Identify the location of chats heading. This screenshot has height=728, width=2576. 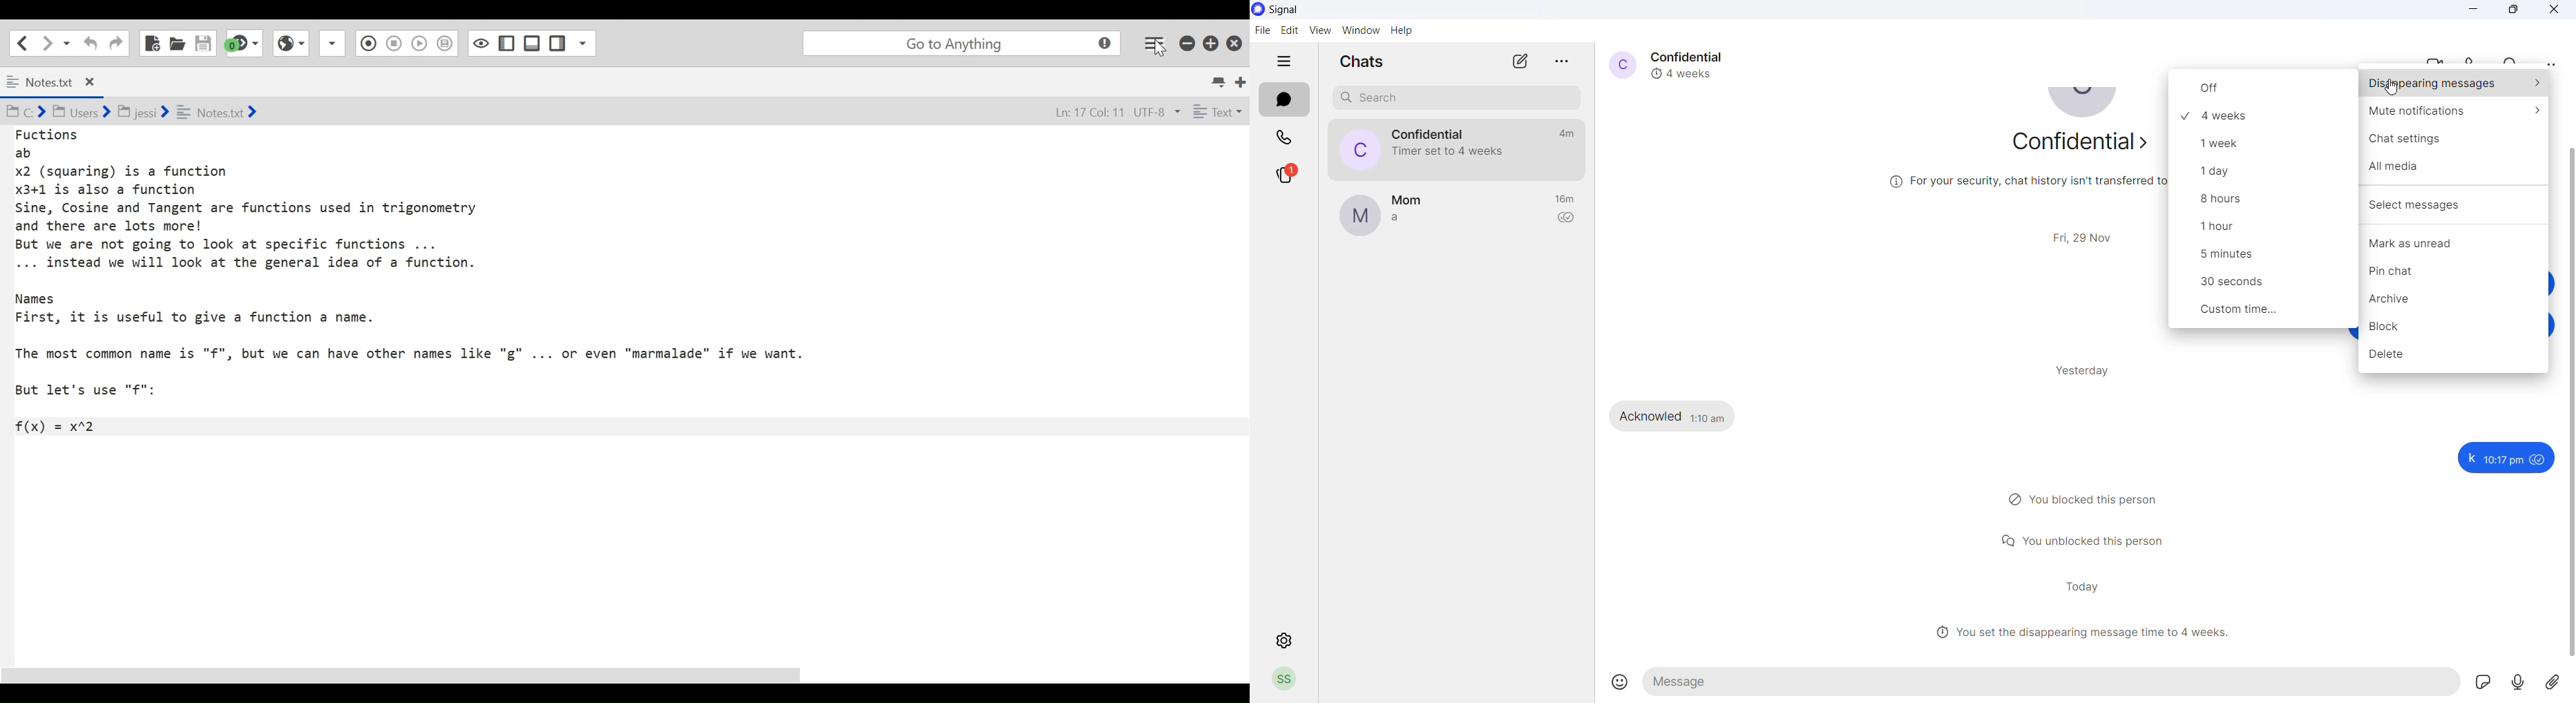
(1356, 61).